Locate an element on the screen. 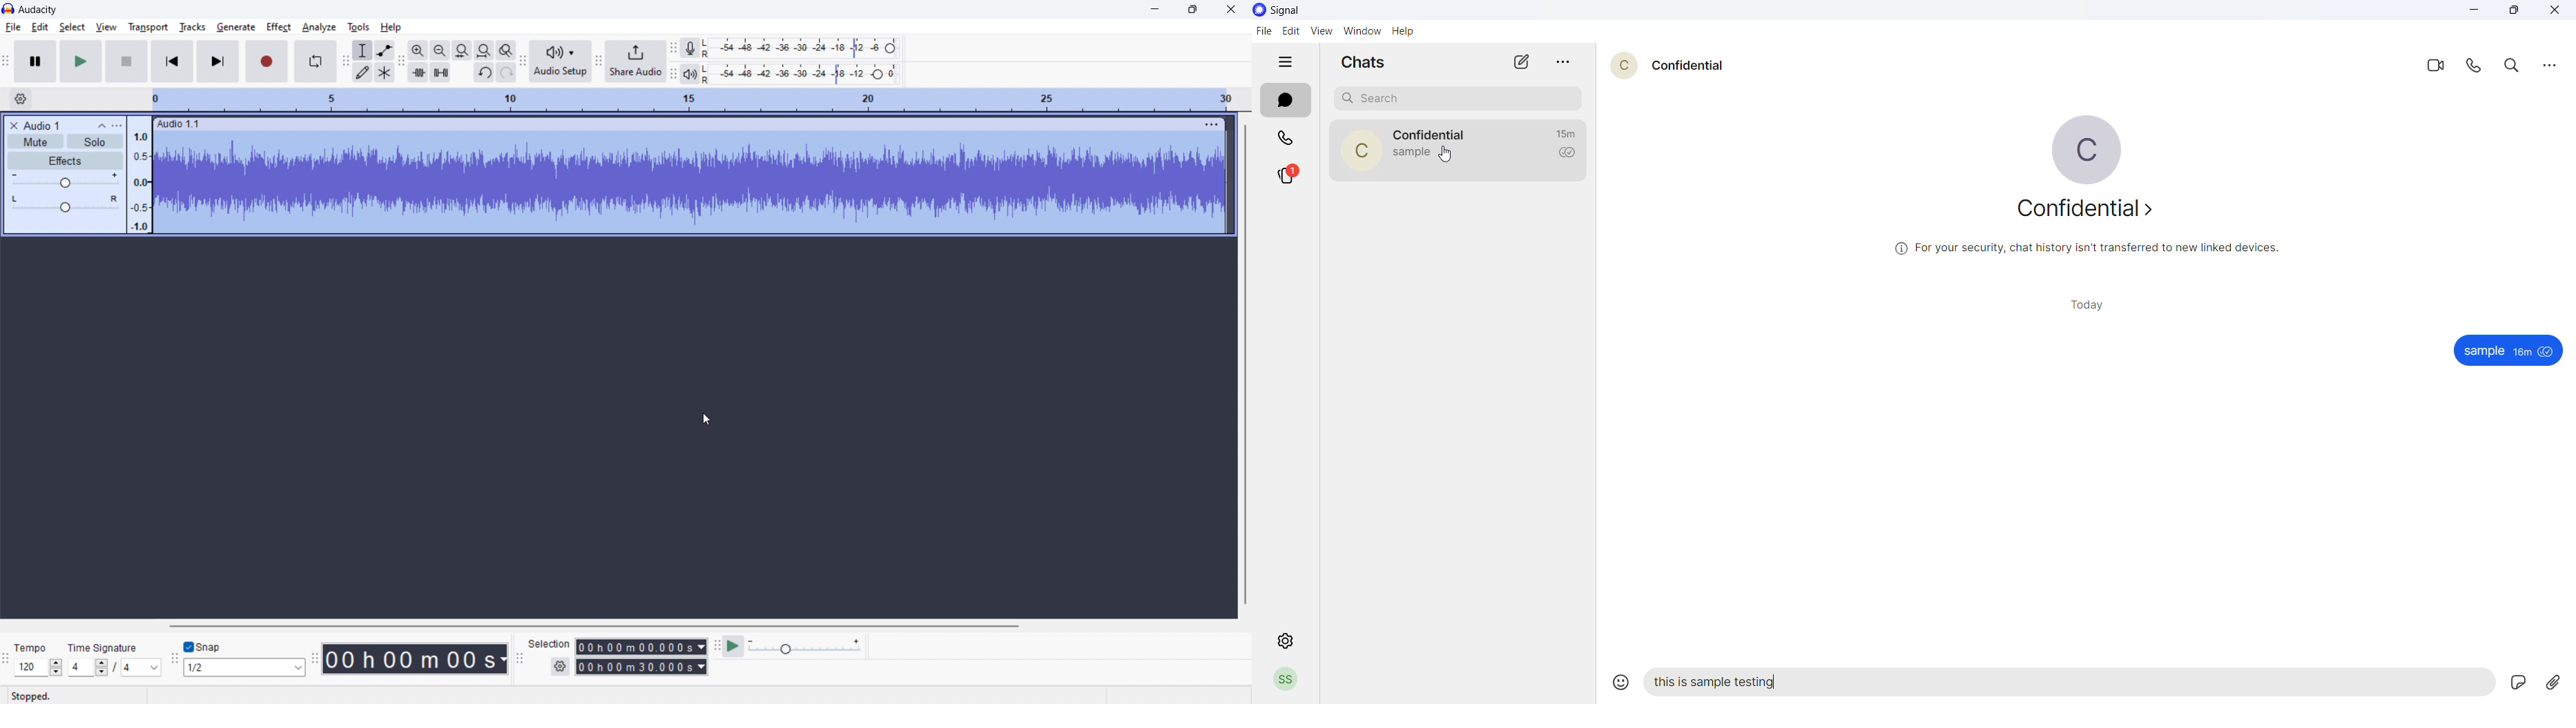 This screenshot has height=728, width=2576. start time is located at coordinates (642, 647).